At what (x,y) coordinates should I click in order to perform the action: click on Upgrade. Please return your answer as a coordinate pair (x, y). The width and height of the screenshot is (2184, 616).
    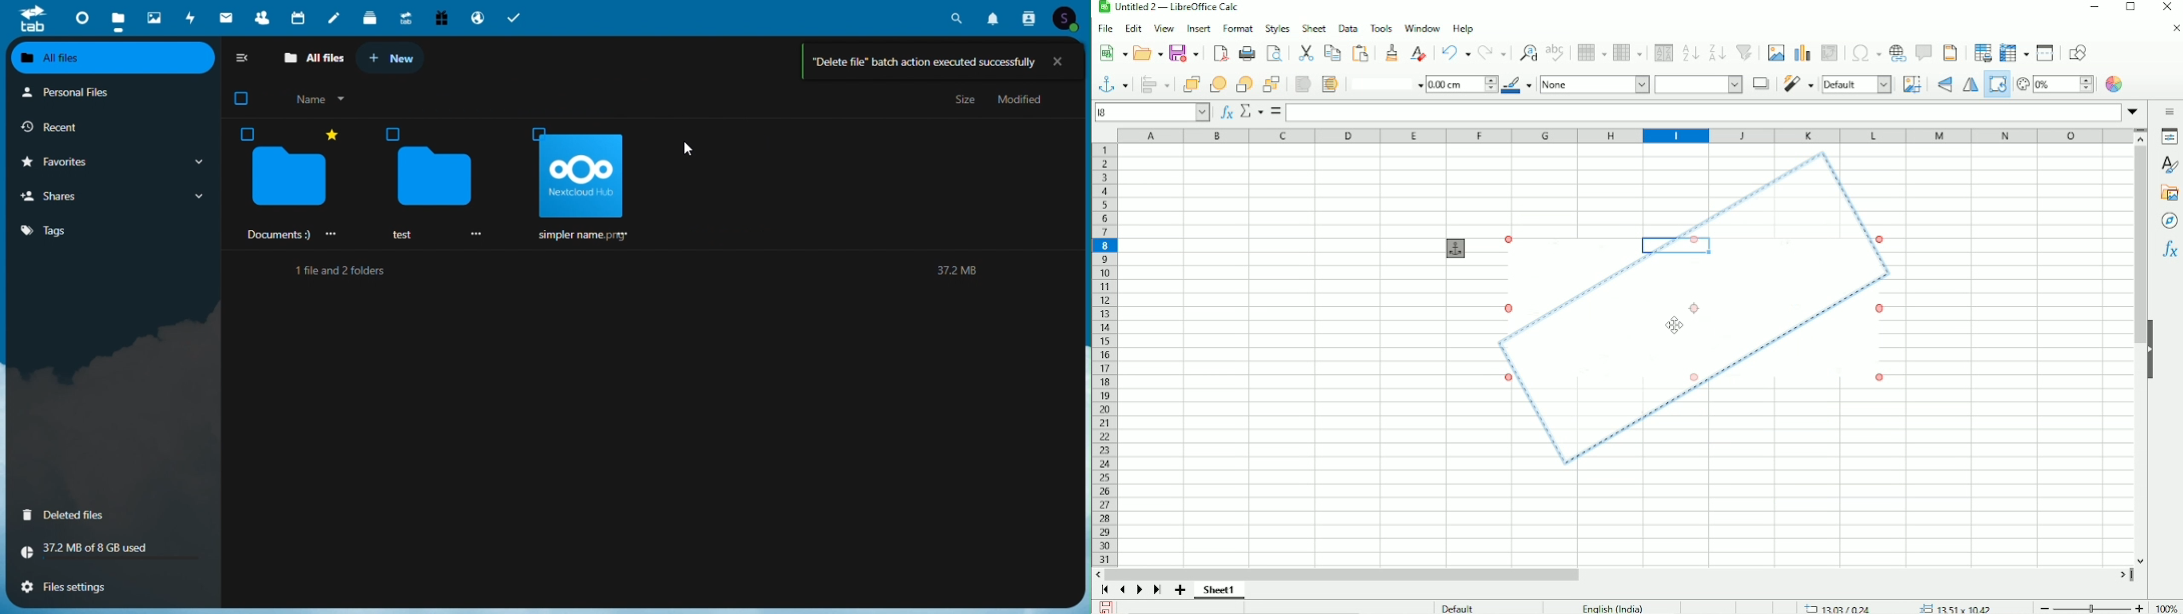
    Looking at the image, I should click on (405, 17).